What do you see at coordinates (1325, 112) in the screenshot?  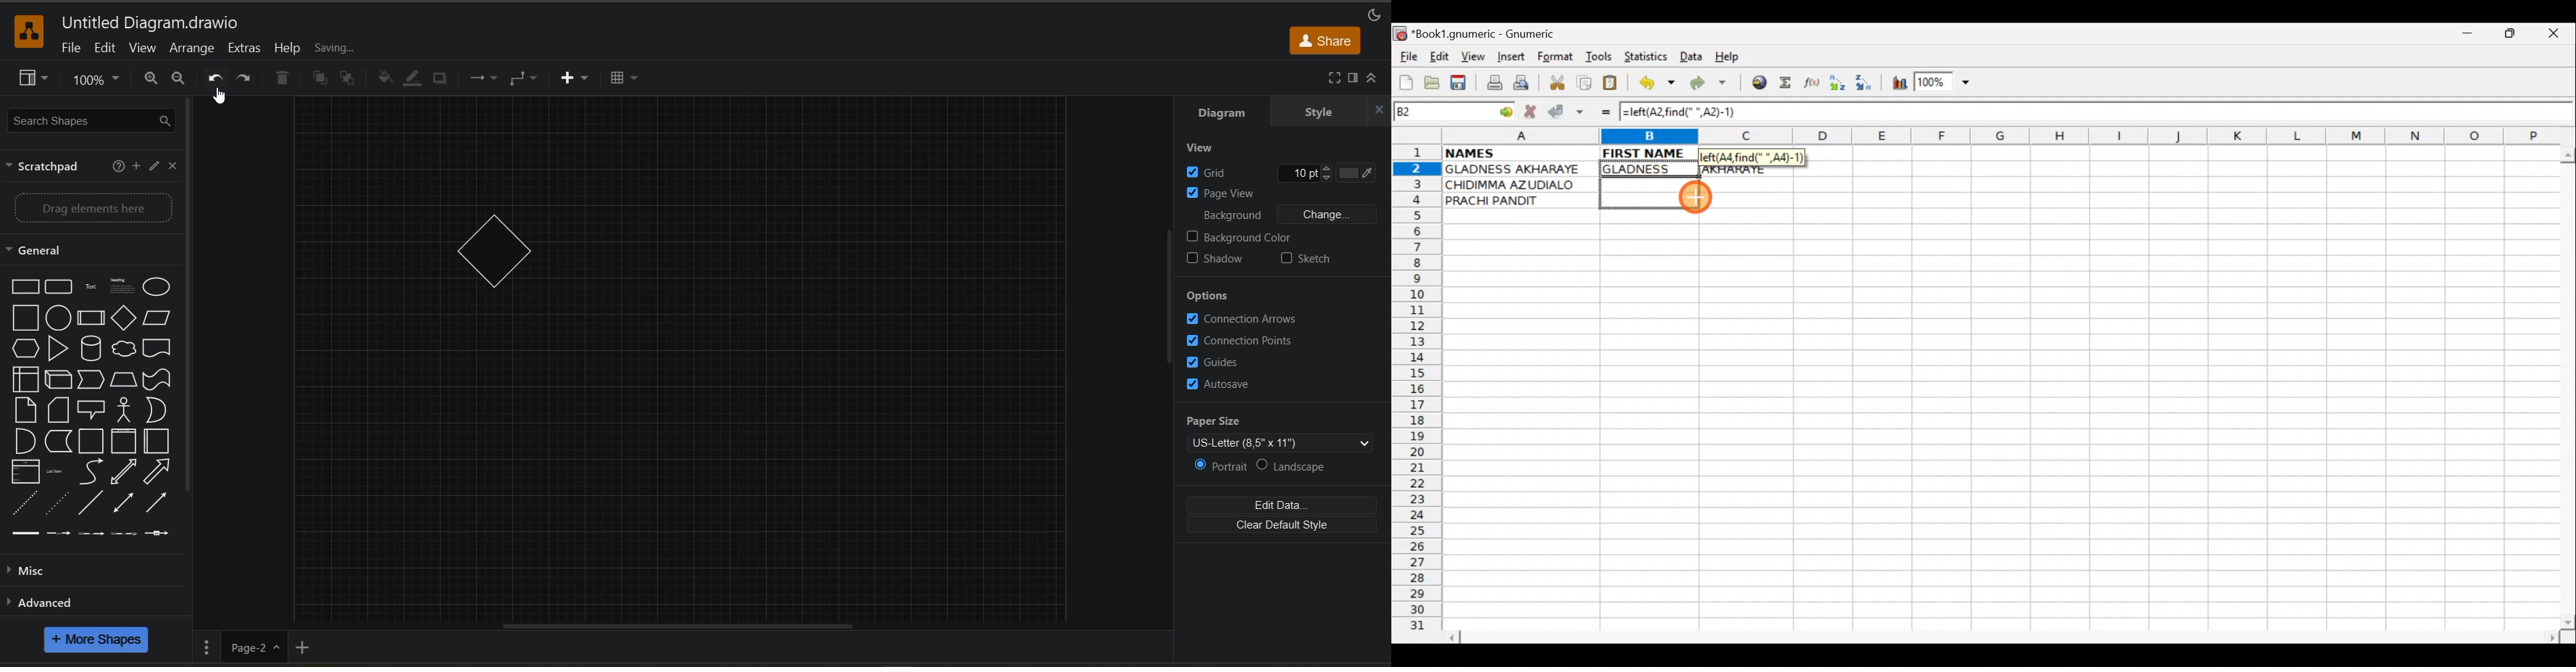 I see `style` at bounding box center [1325, 112].